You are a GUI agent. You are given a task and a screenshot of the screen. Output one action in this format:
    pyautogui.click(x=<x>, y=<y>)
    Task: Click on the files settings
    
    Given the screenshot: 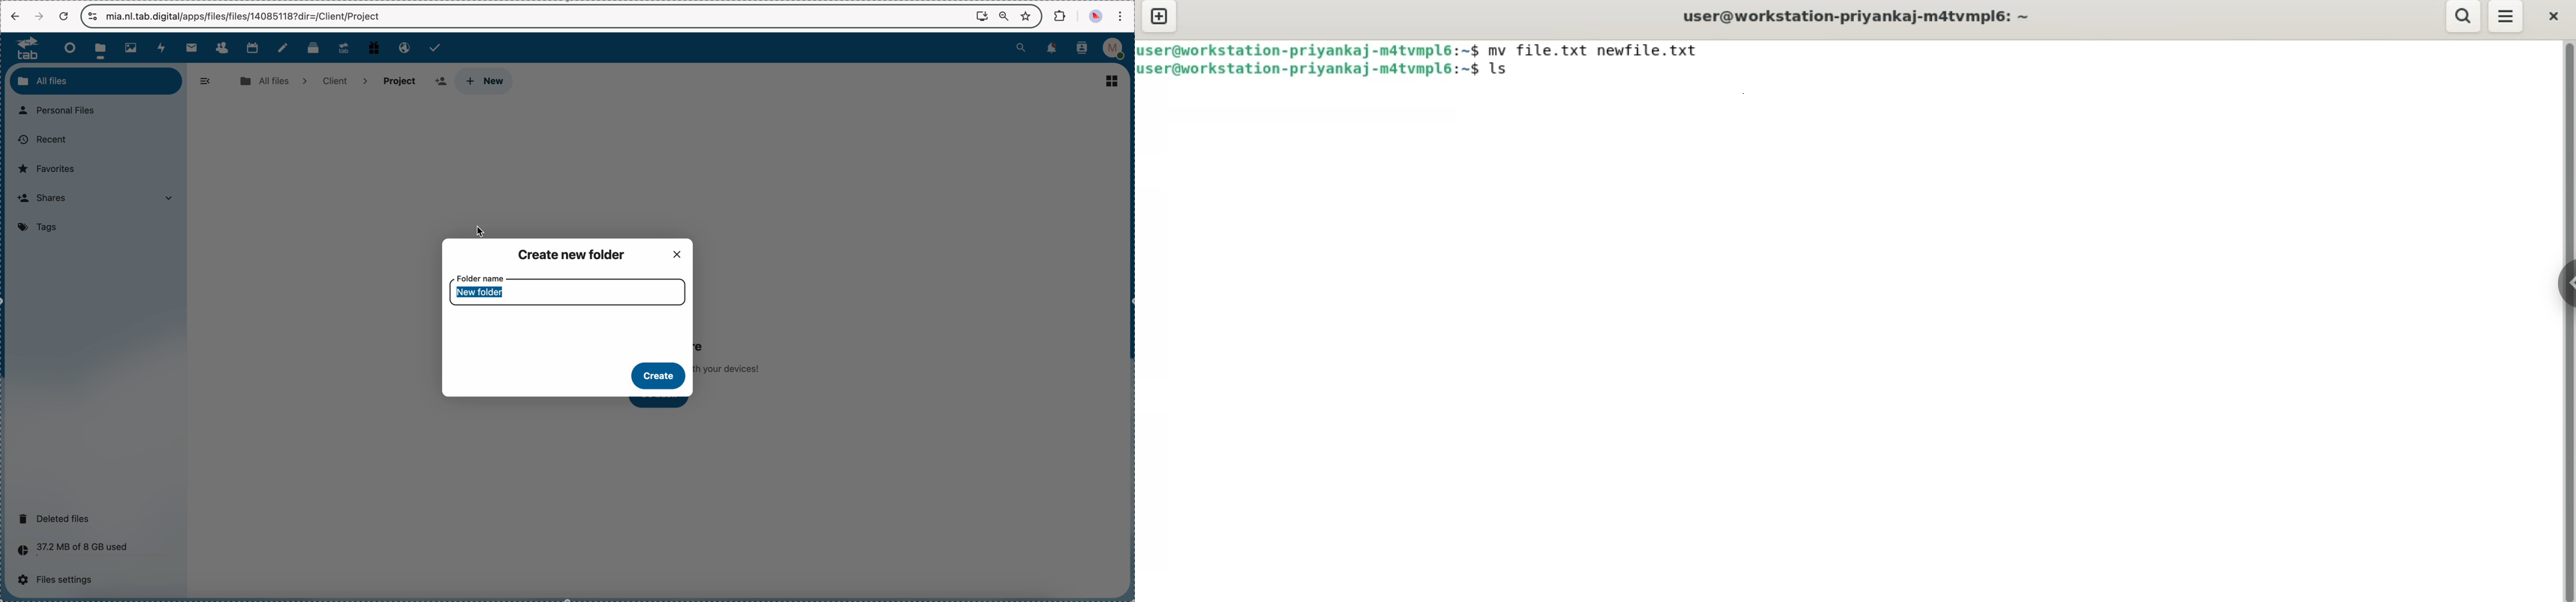 What is the action you would take?
    pyautogui.click(x=59, y=580)
    